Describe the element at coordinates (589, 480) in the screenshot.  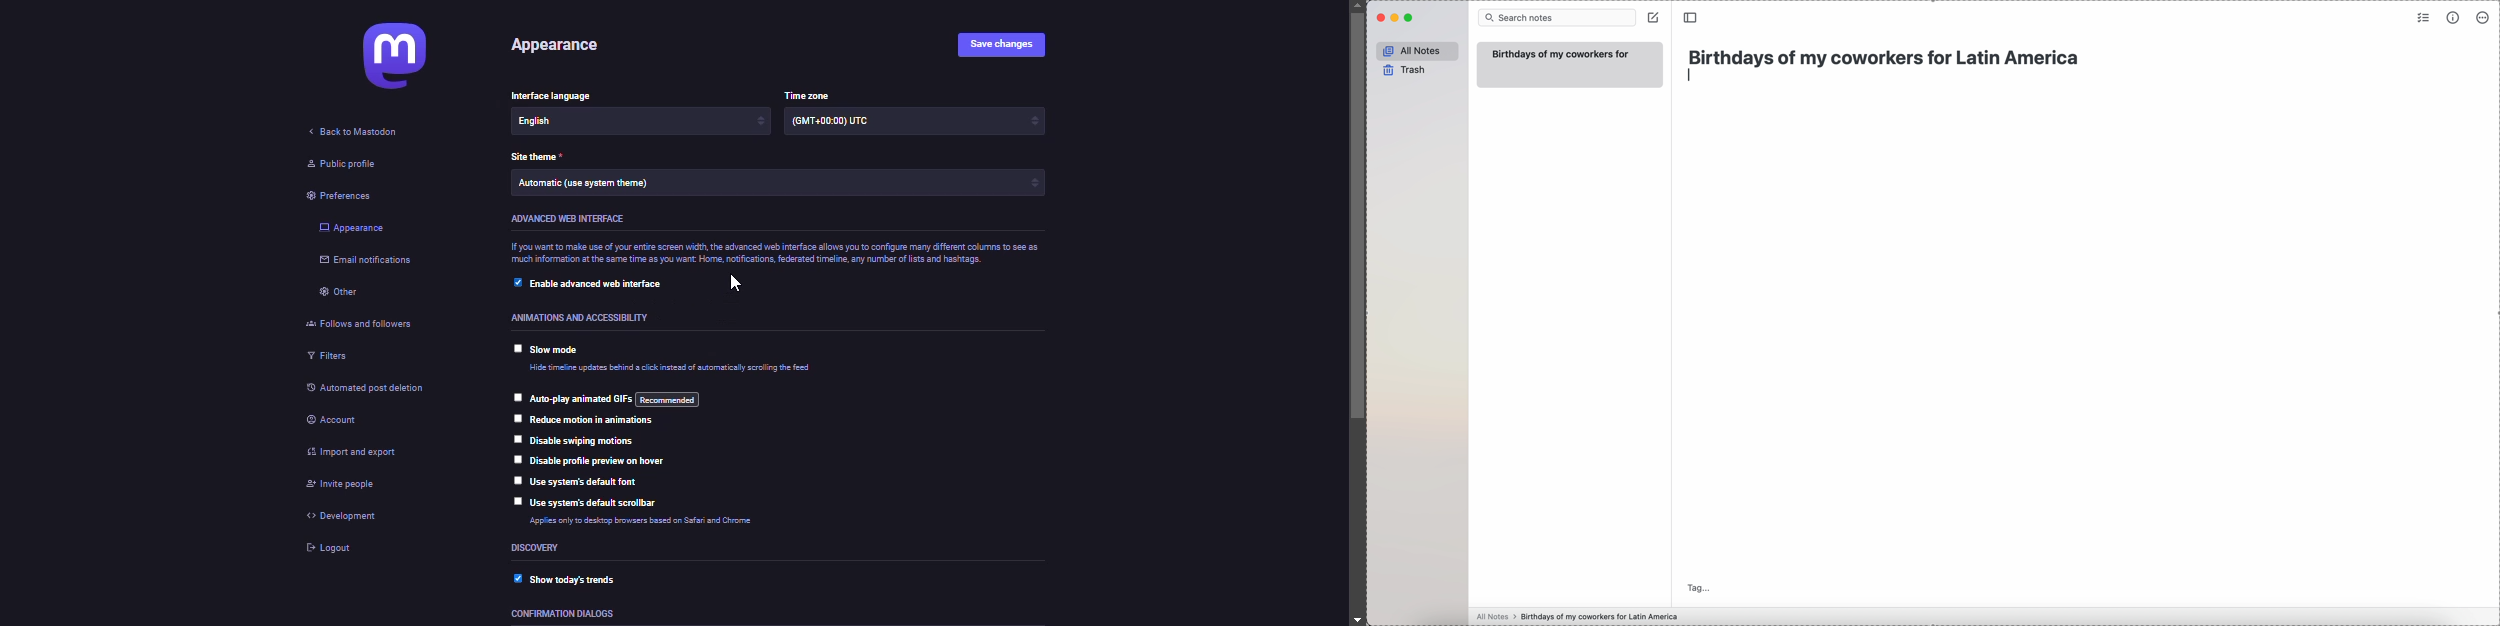
I see `use system's default font` at that location.